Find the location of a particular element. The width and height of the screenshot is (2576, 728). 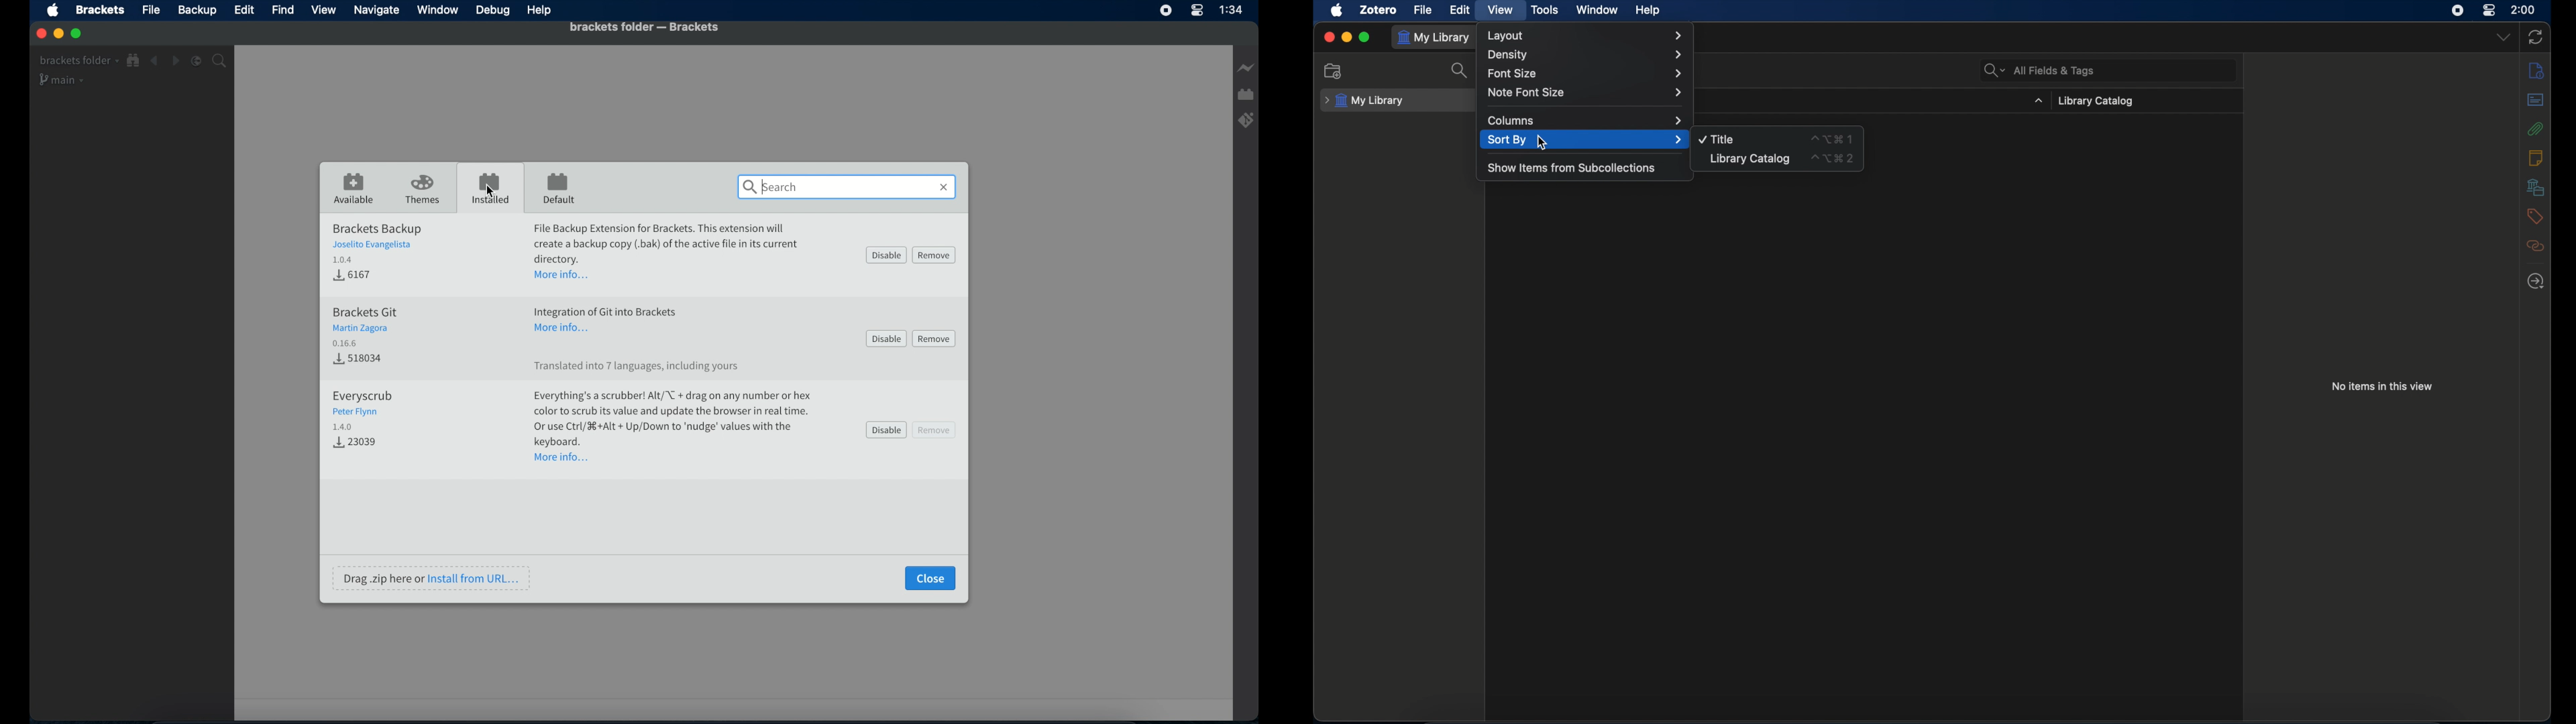

shortcut is located at coordinates (1833, 158).